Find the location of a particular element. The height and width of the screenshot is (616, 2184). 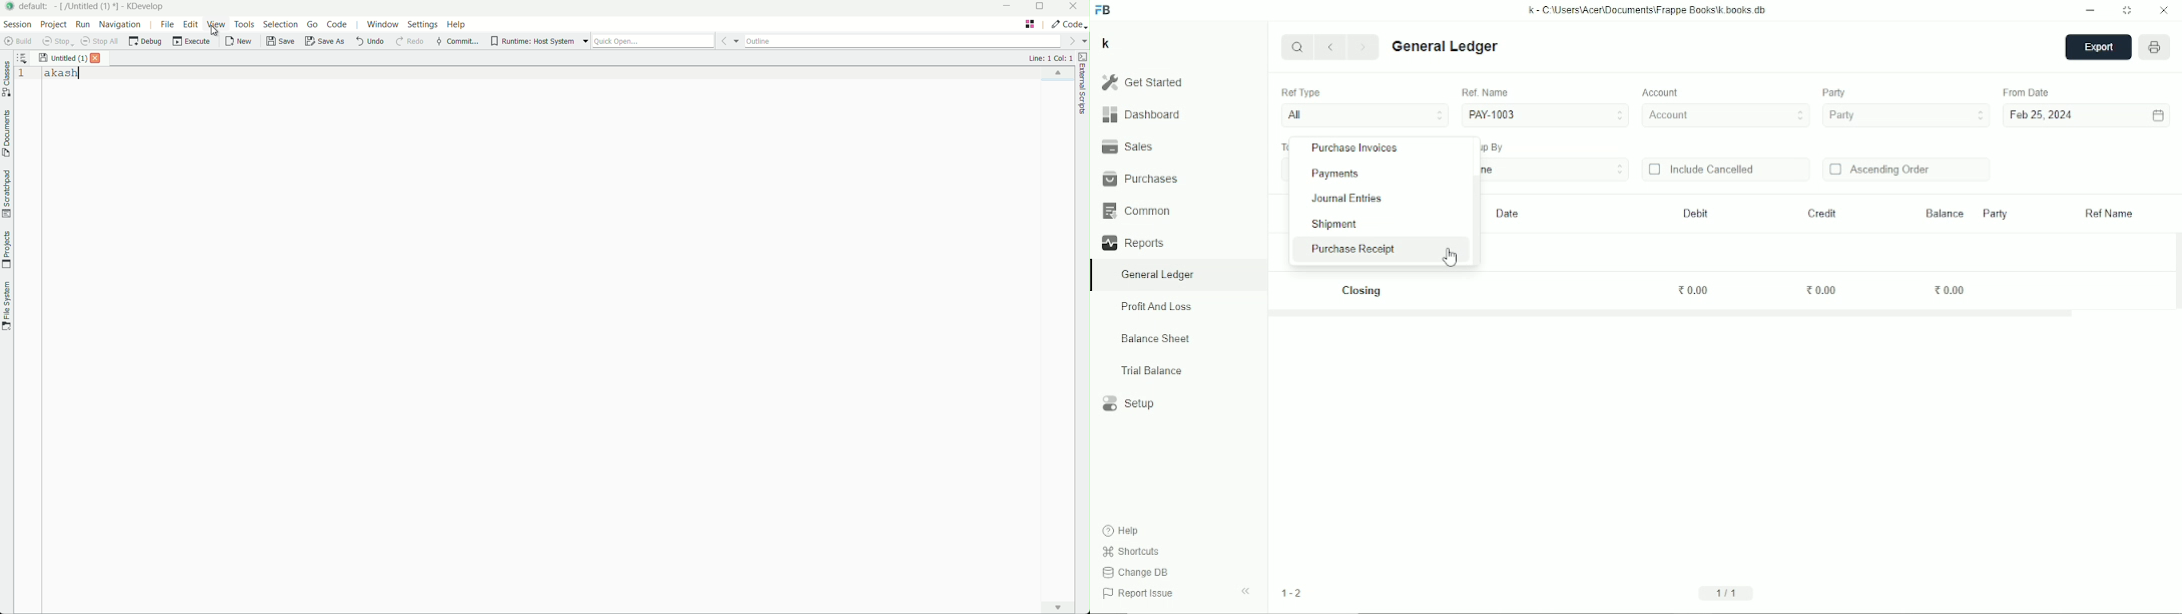

Debit is located at coordinates (1696, 213).